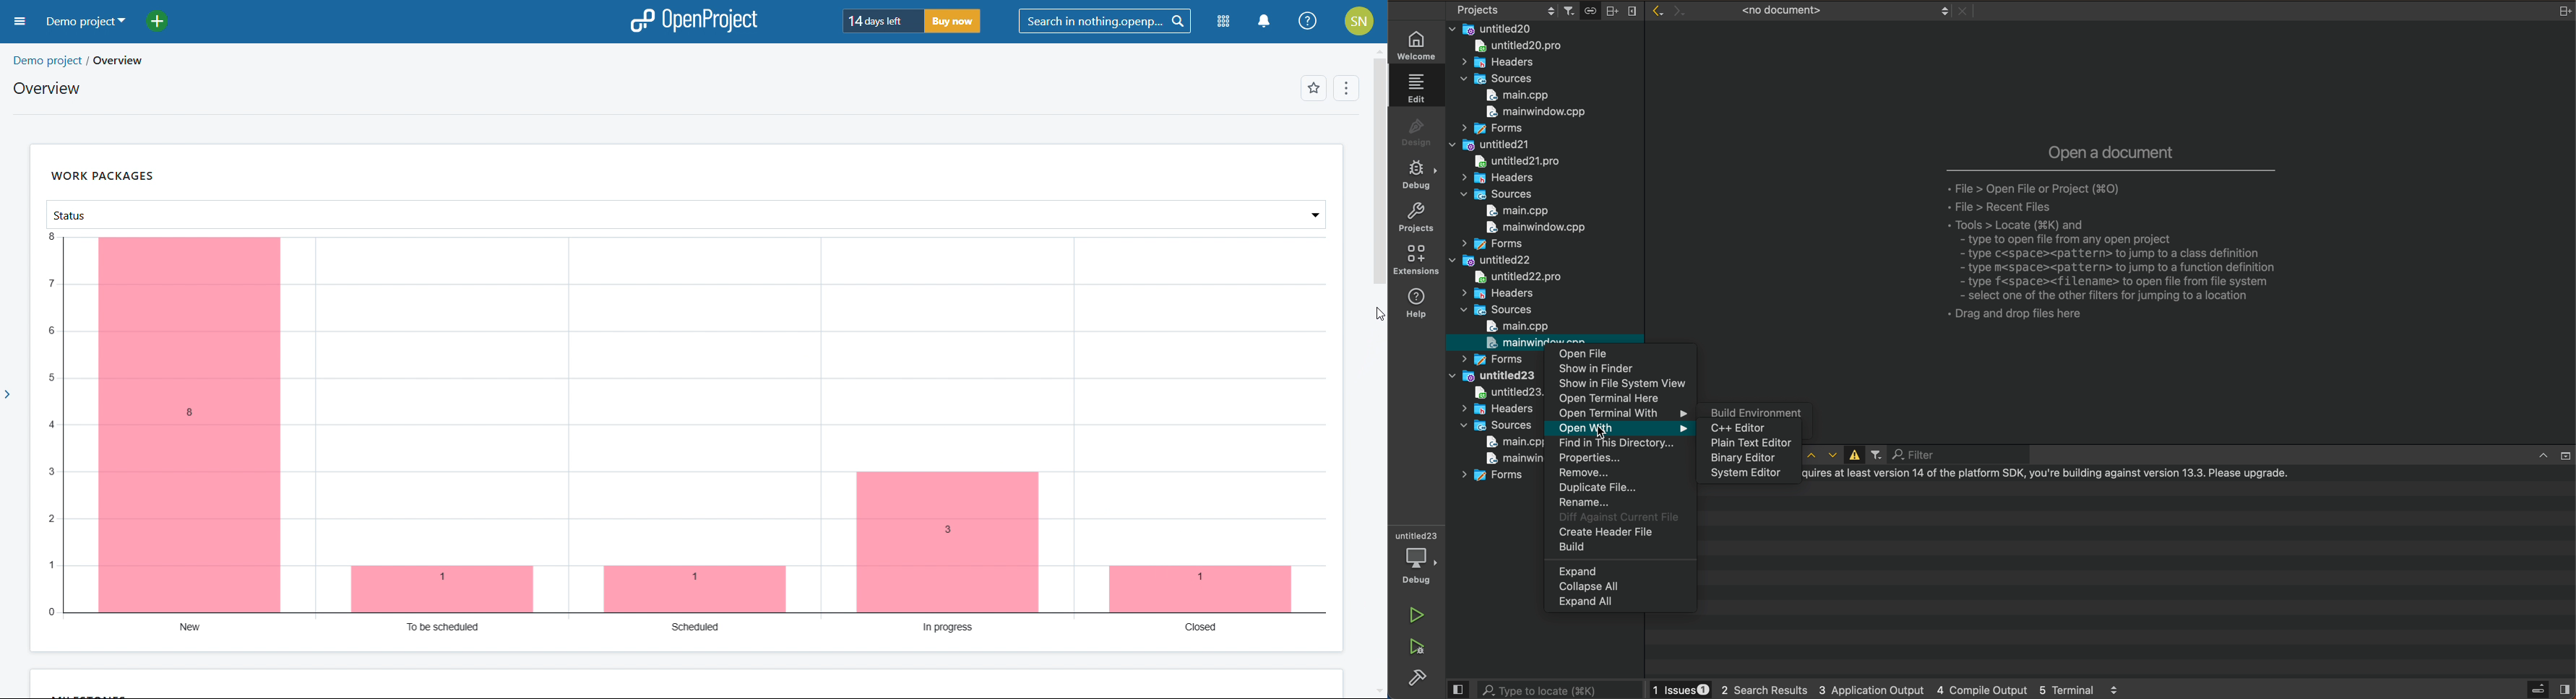 The height and width of the screenshot is (700, 2576). I want to click on mainwindow.cpp, so click(1532, 114).